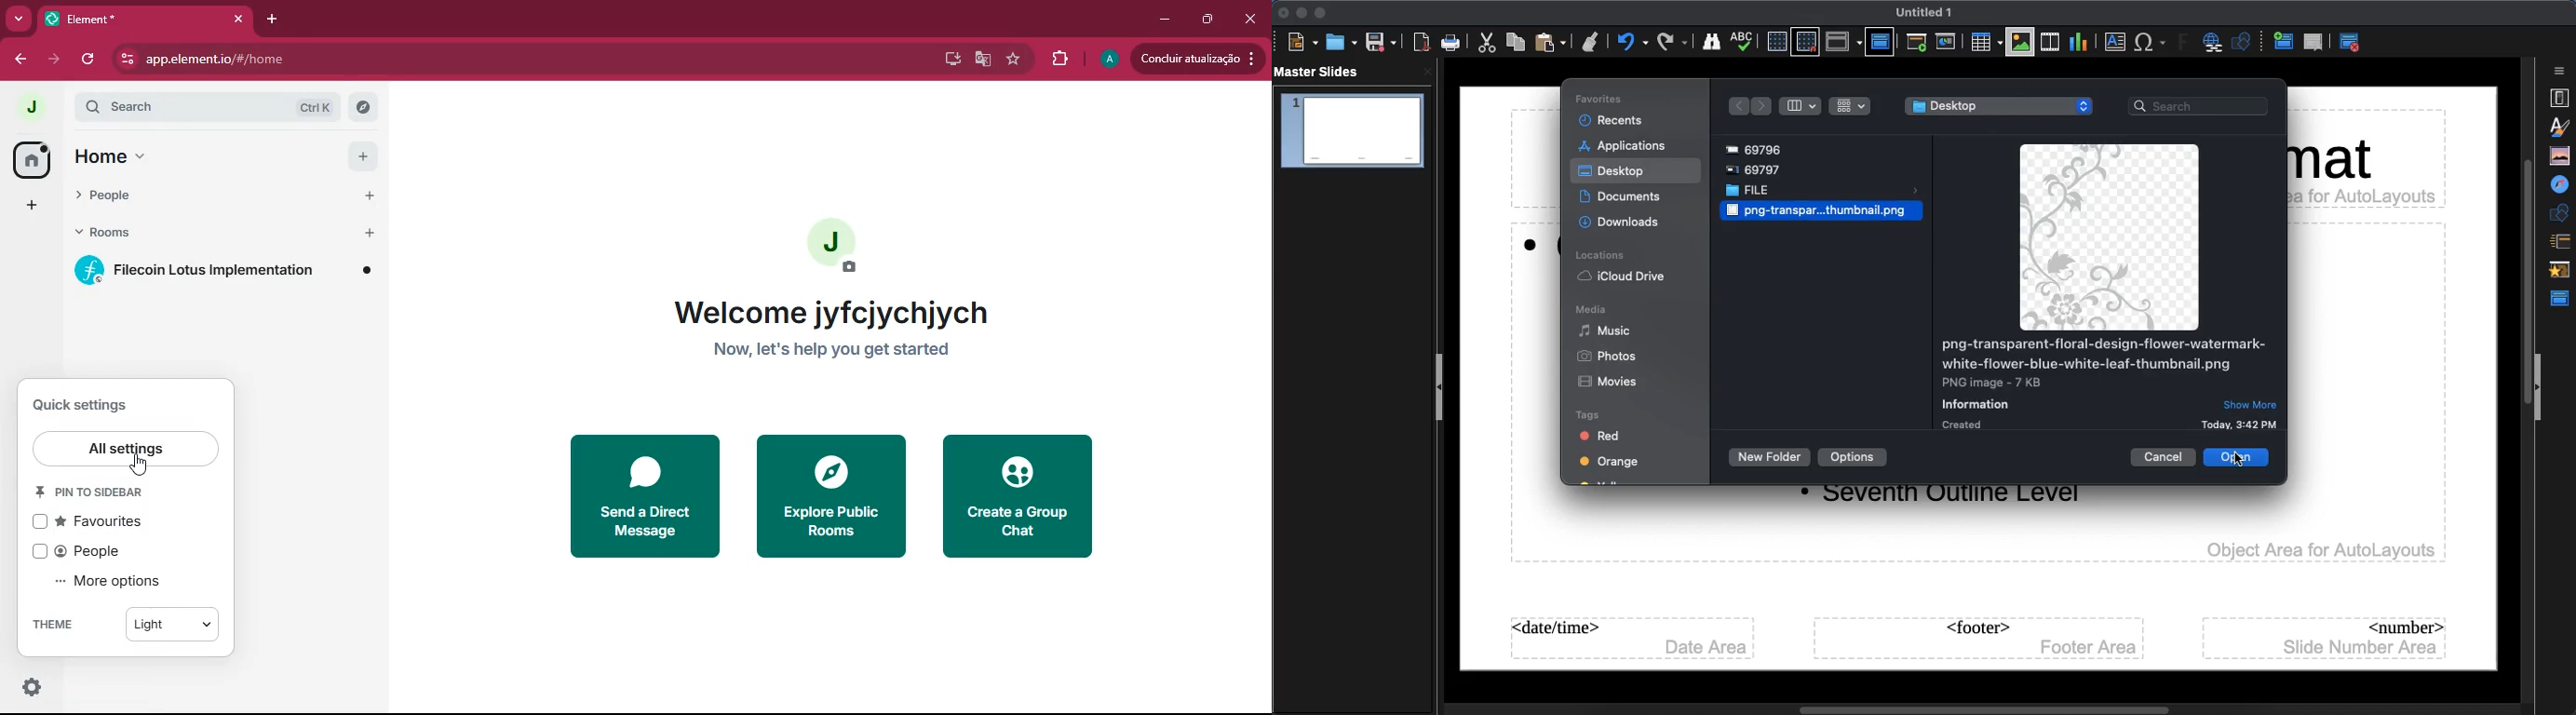 The height and width of the screenshot is (728, 2576). What do you see at coordinates (18, 19) in the screenshot?
I see `more` at bounding box center [18, 19].